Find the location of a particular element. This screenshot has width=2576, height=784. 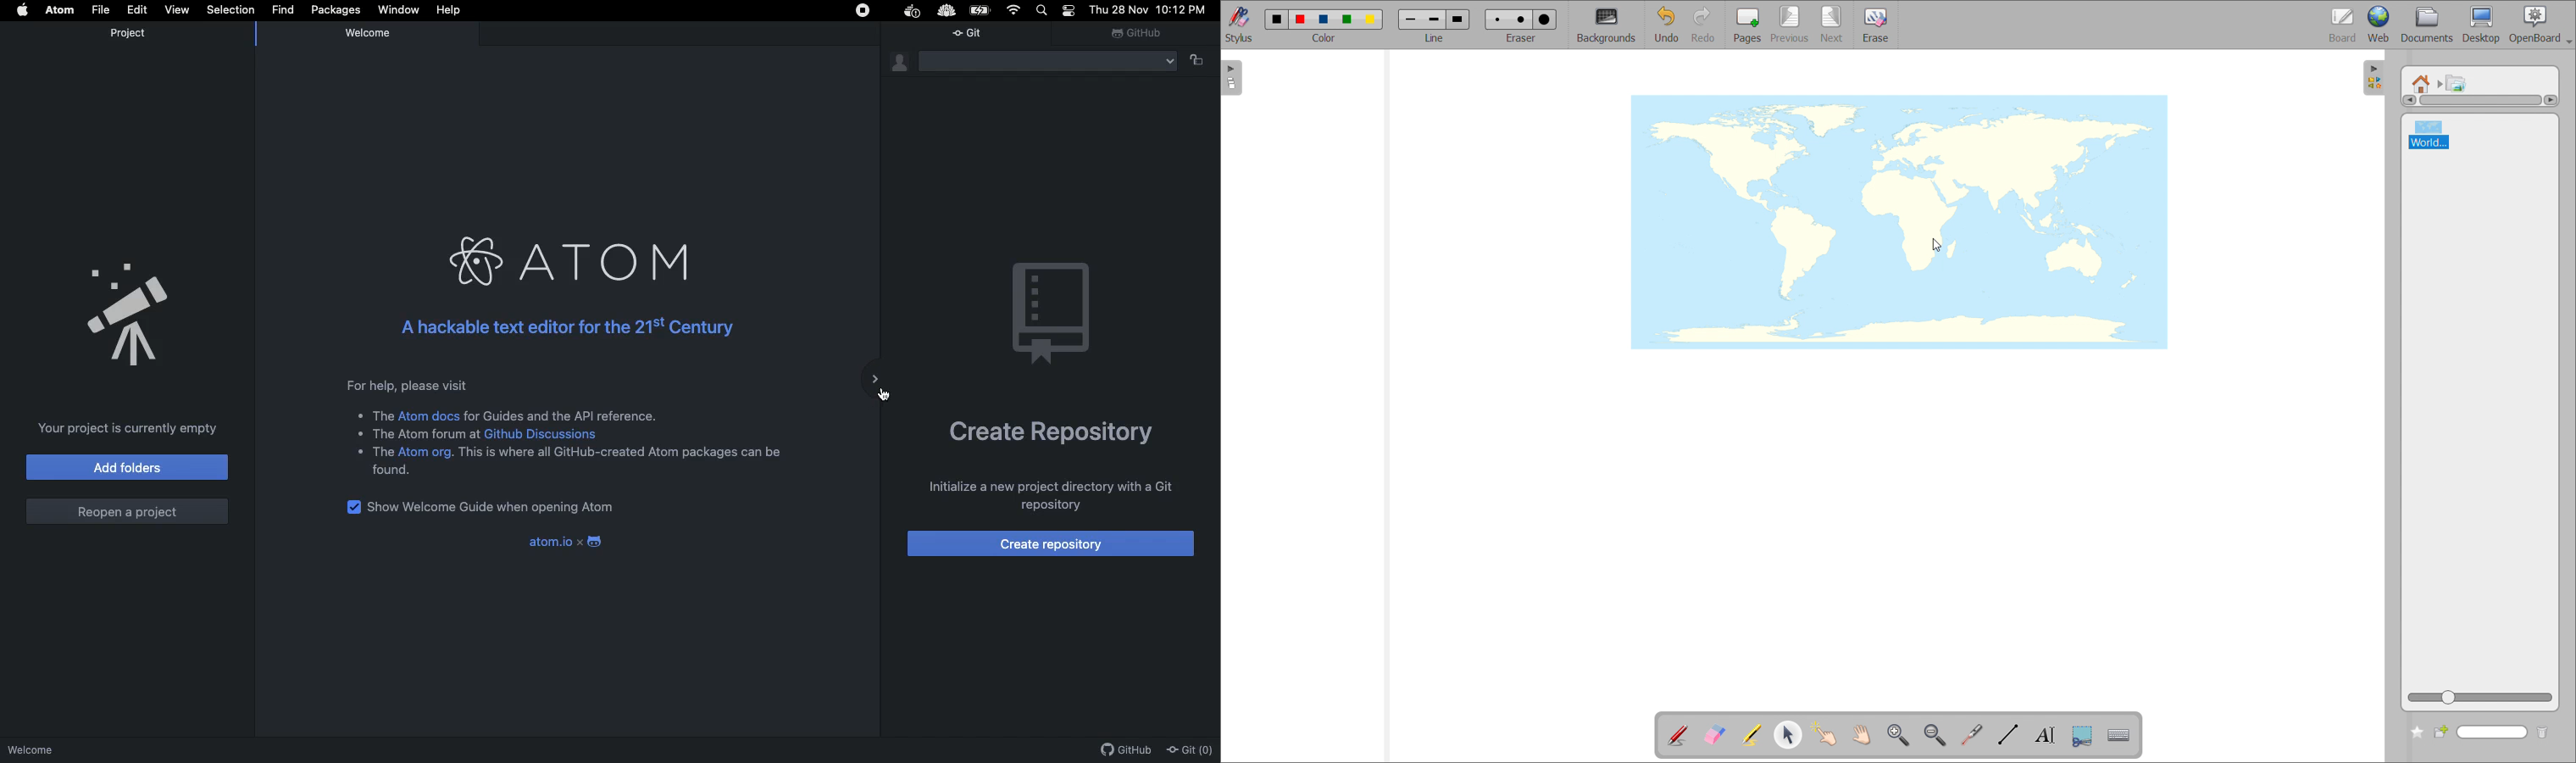

Emblem is located at coordinates (131, 319).